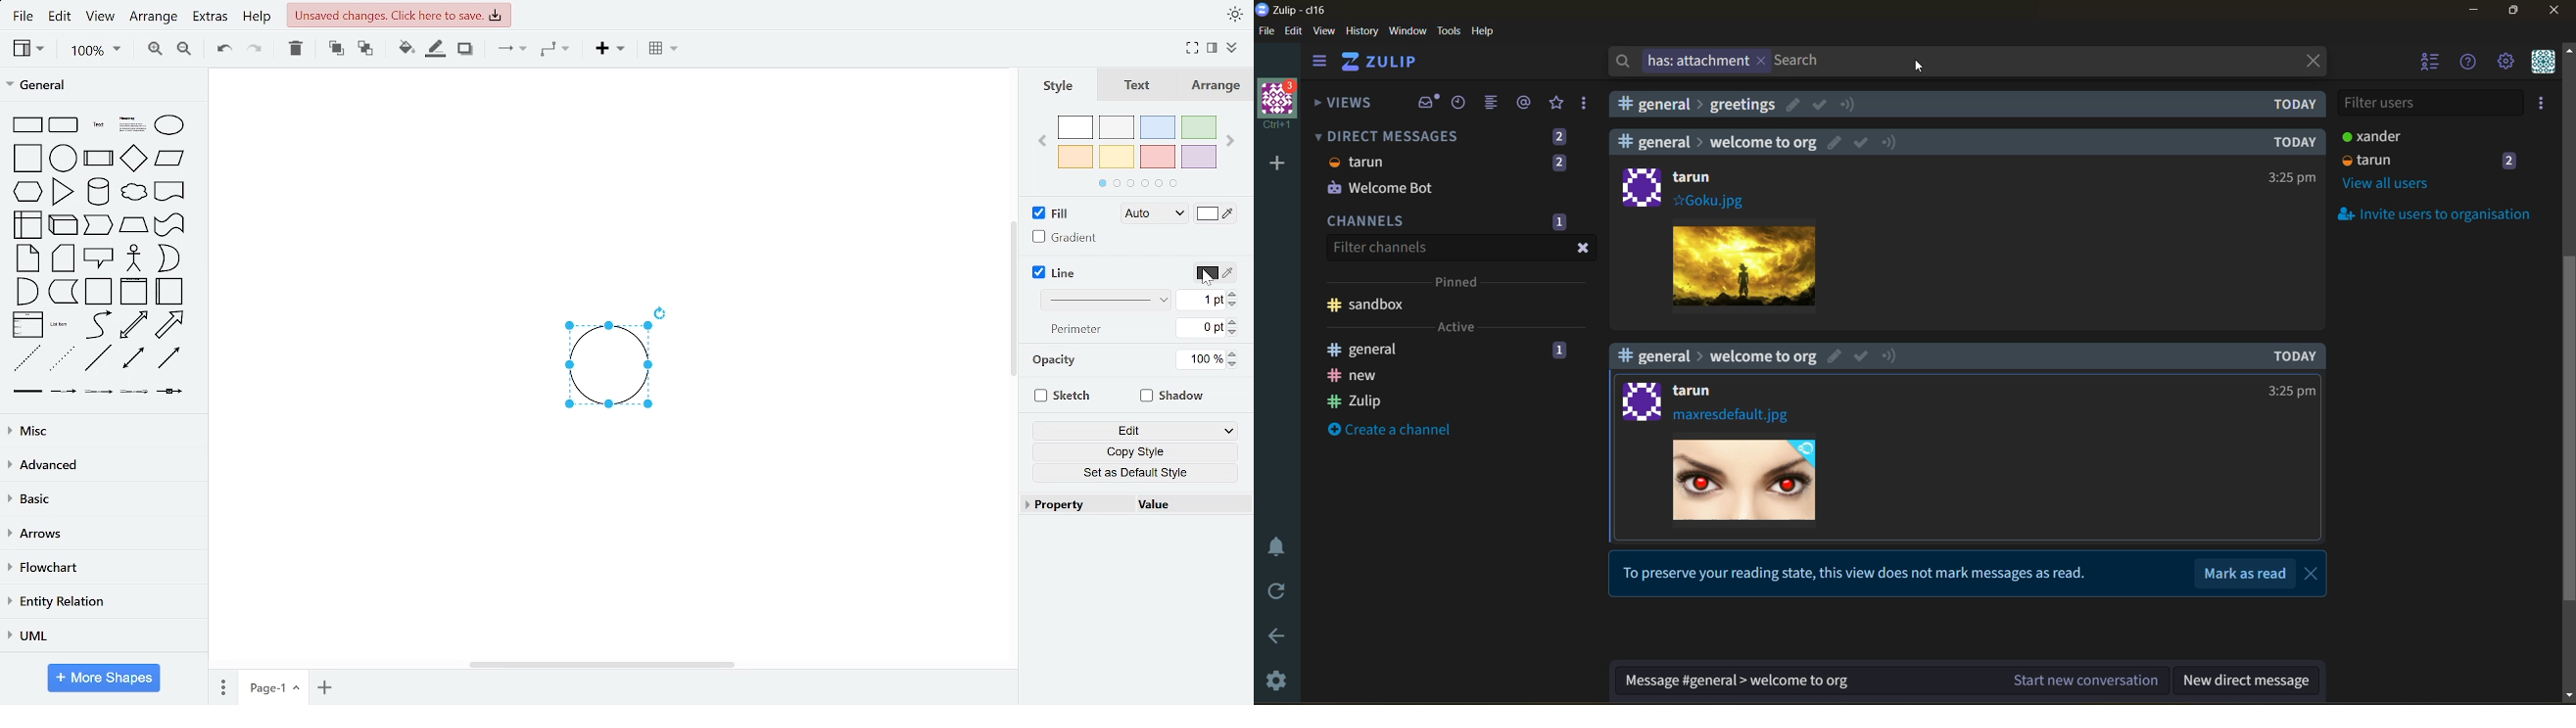 This screenshot has width=2576, height=728. What do you see at coordinates (1892, 357) in the screenshot?
I see `notify` at bounding box center [1892, 357].